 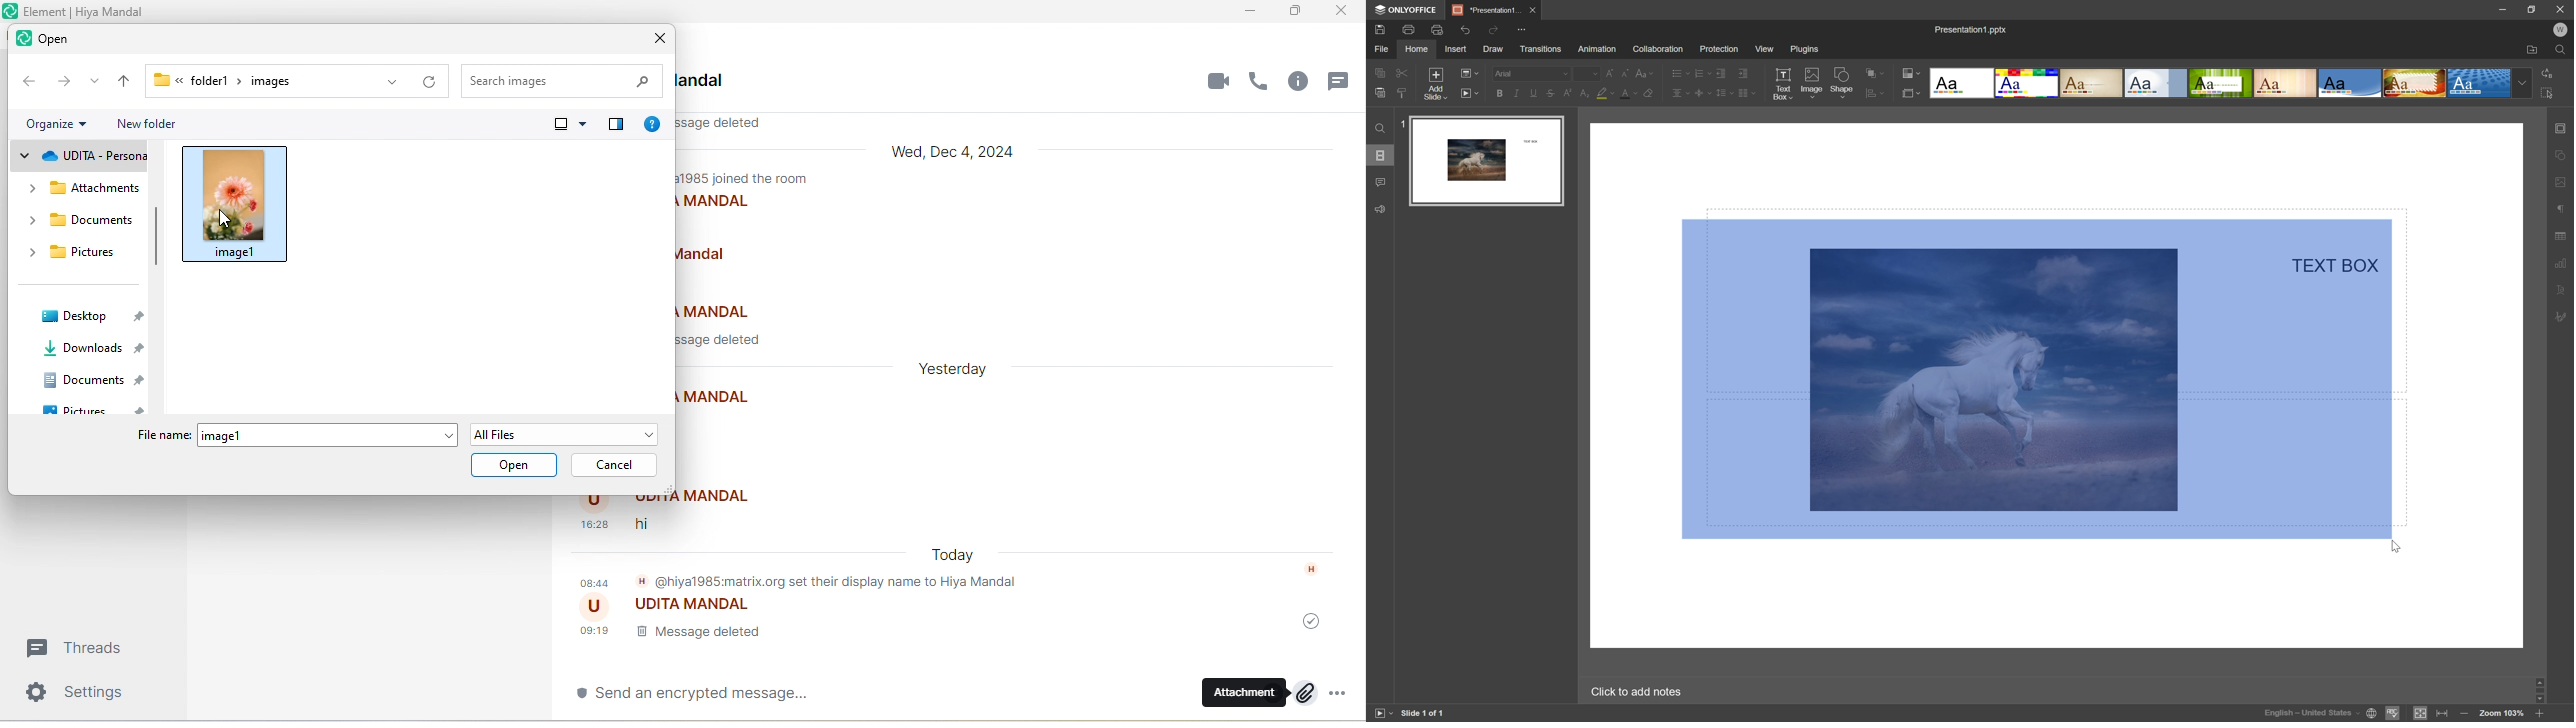 What do you see at coordinates (100, 412) in the screenshot?
I see `picture` at bounding box center [100, 412].